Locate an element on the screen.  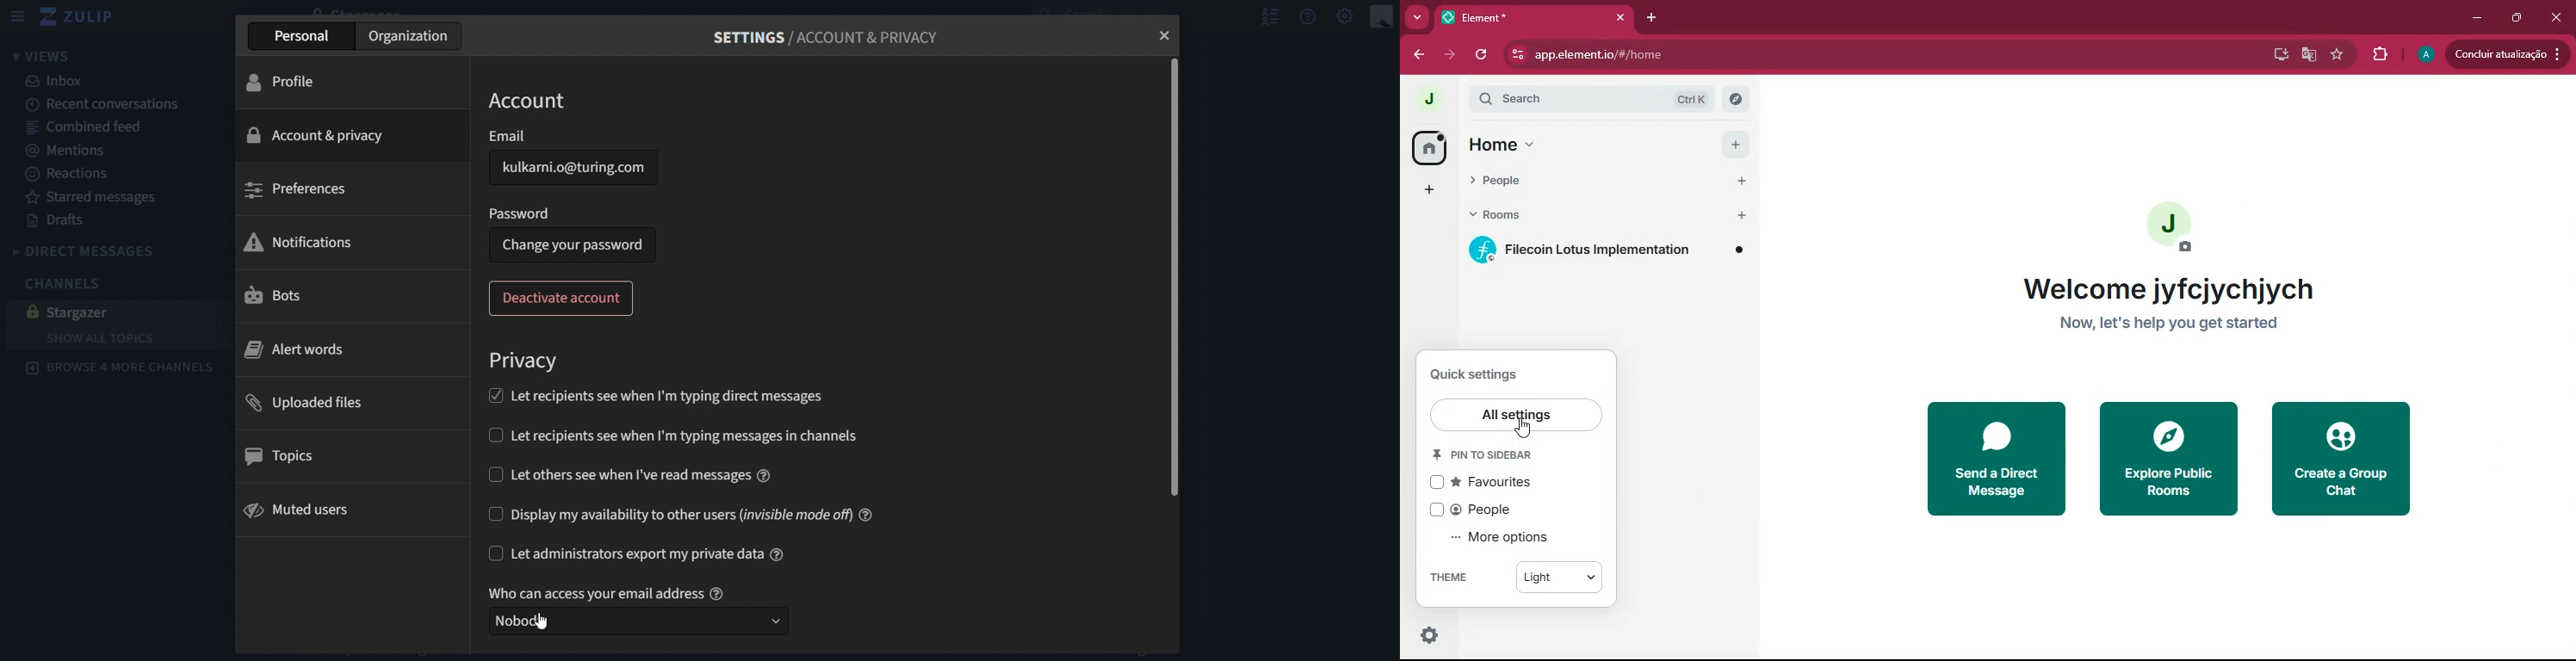
Concluir atualização is located at coordinates (2511, 54).